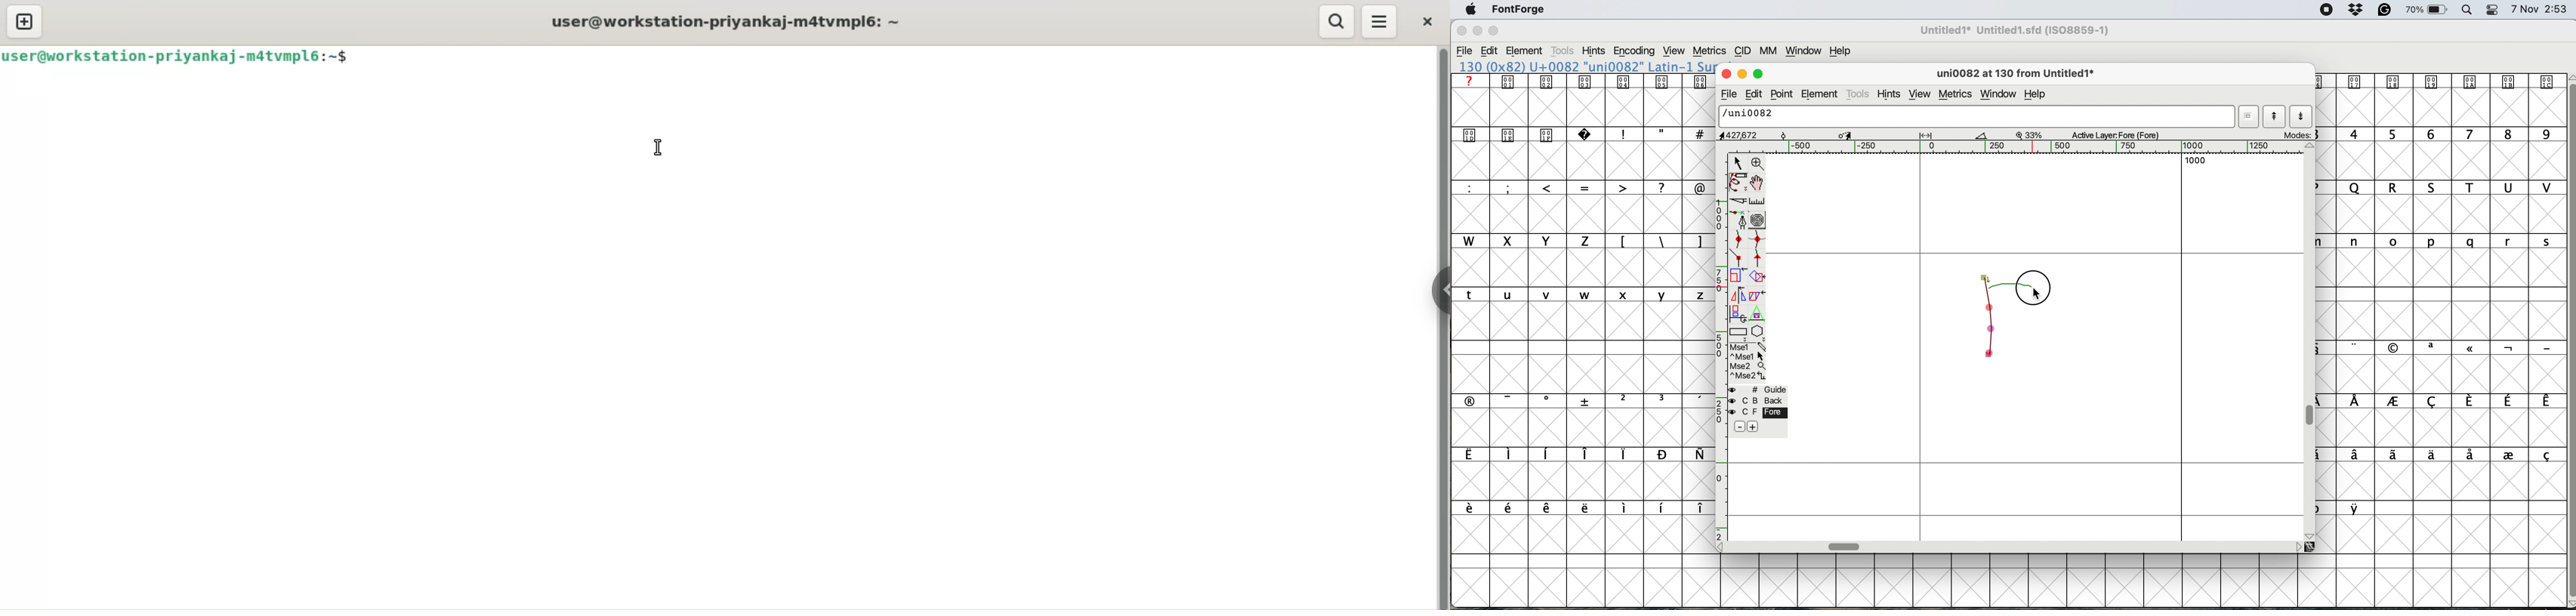 The width and height of the screenshot is (2576, 616). I want to click on add a curve point horizontally or vertically, so click(1760, 241).